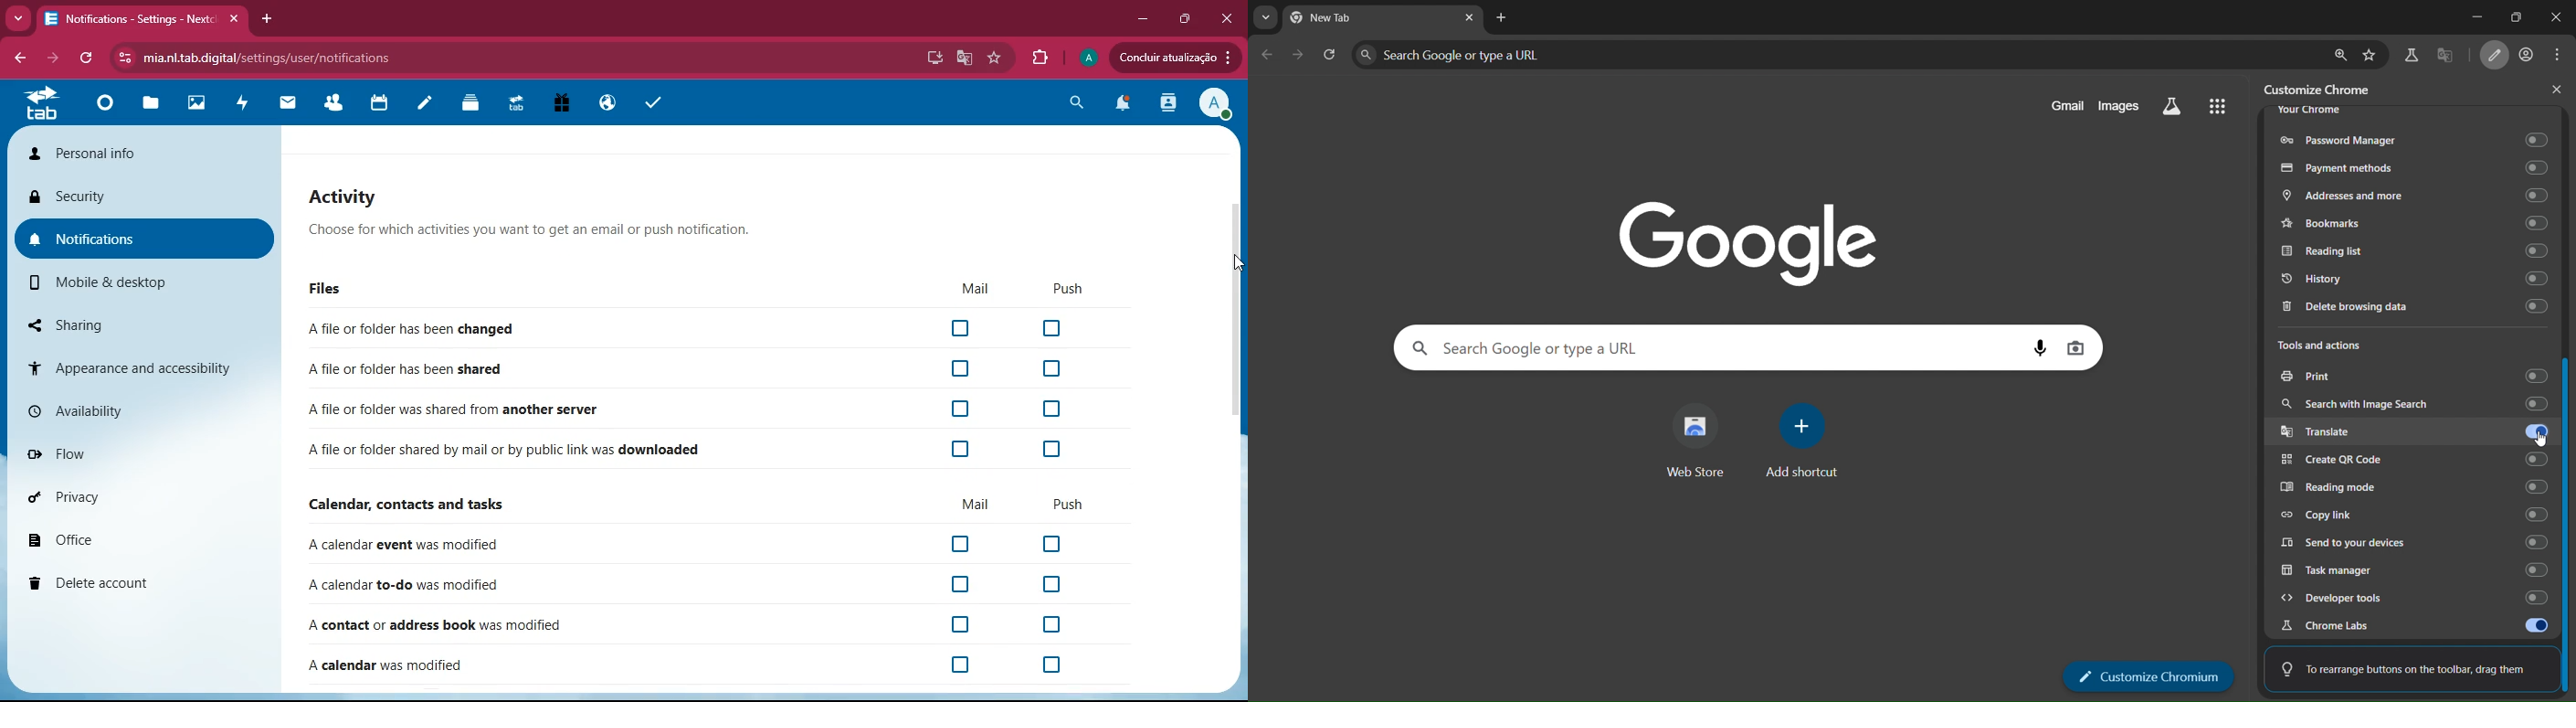  Describe the element at coordinates (1746, 244) in the screenshot. I see `Google logo` at that location.